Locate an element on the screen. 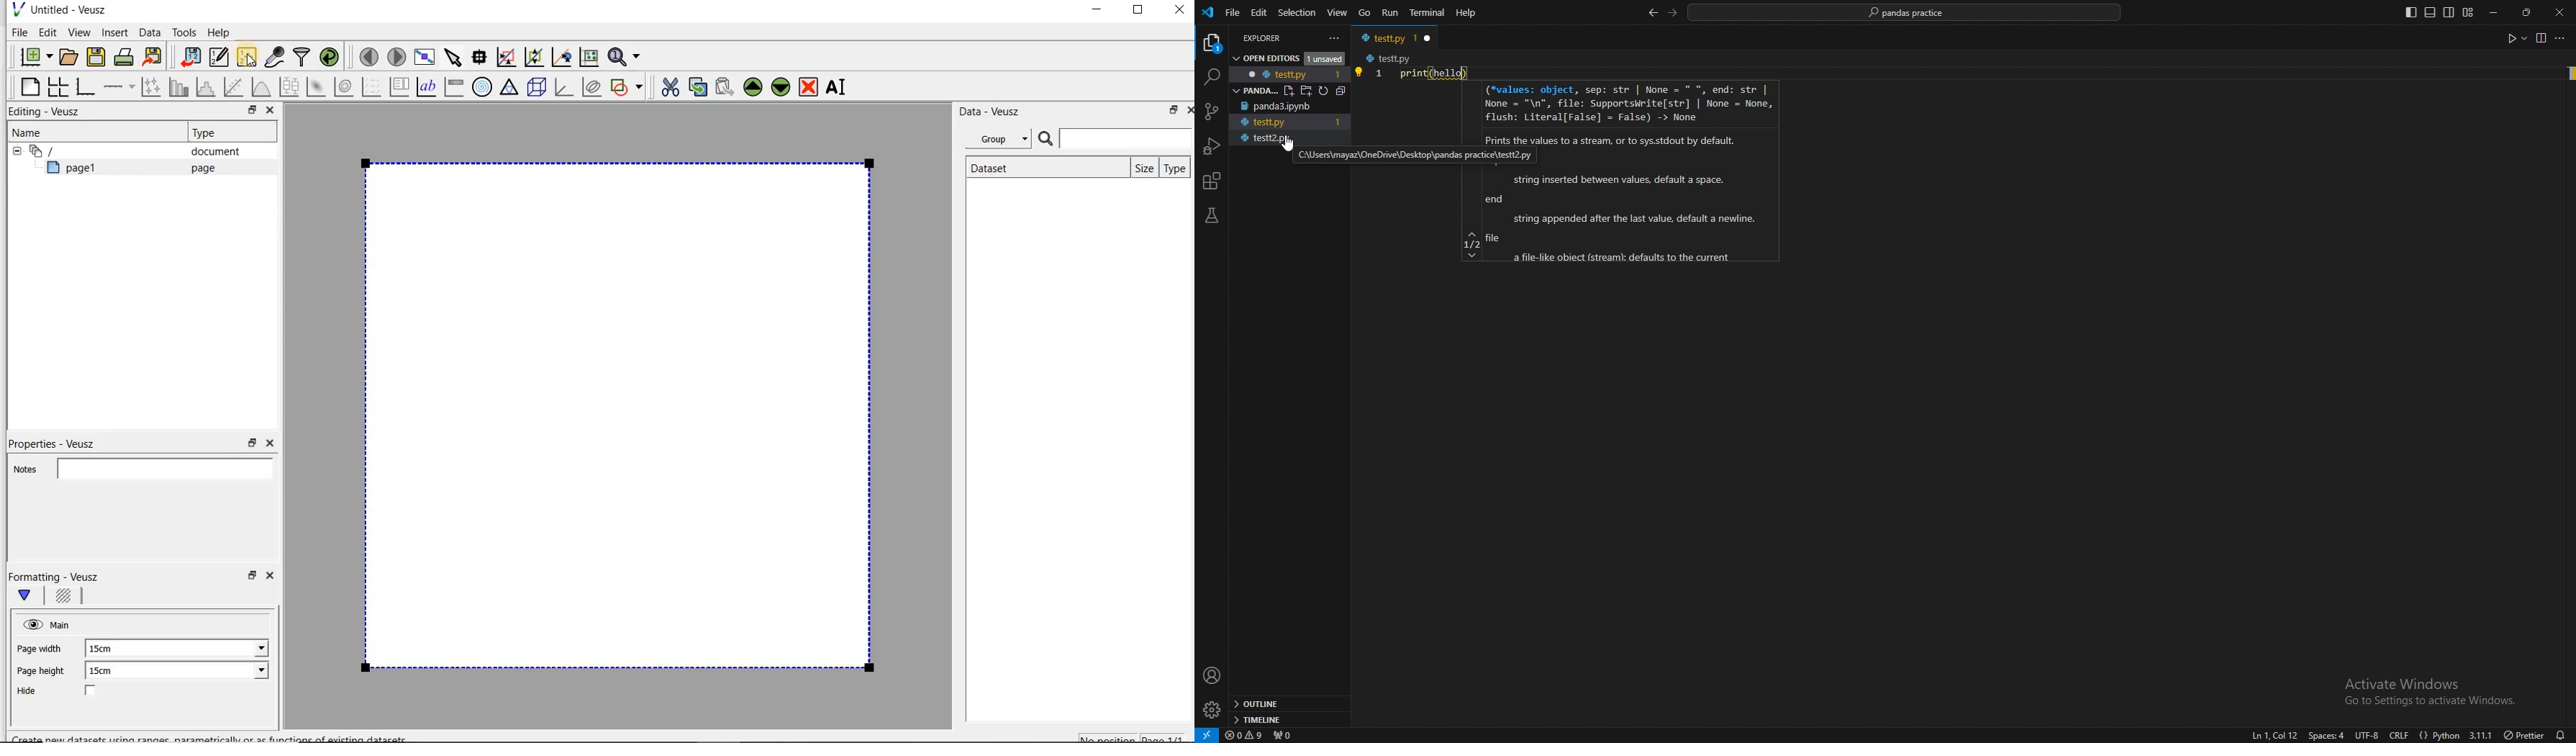  panda3.ipynb is located at coordinates (1290, 107).